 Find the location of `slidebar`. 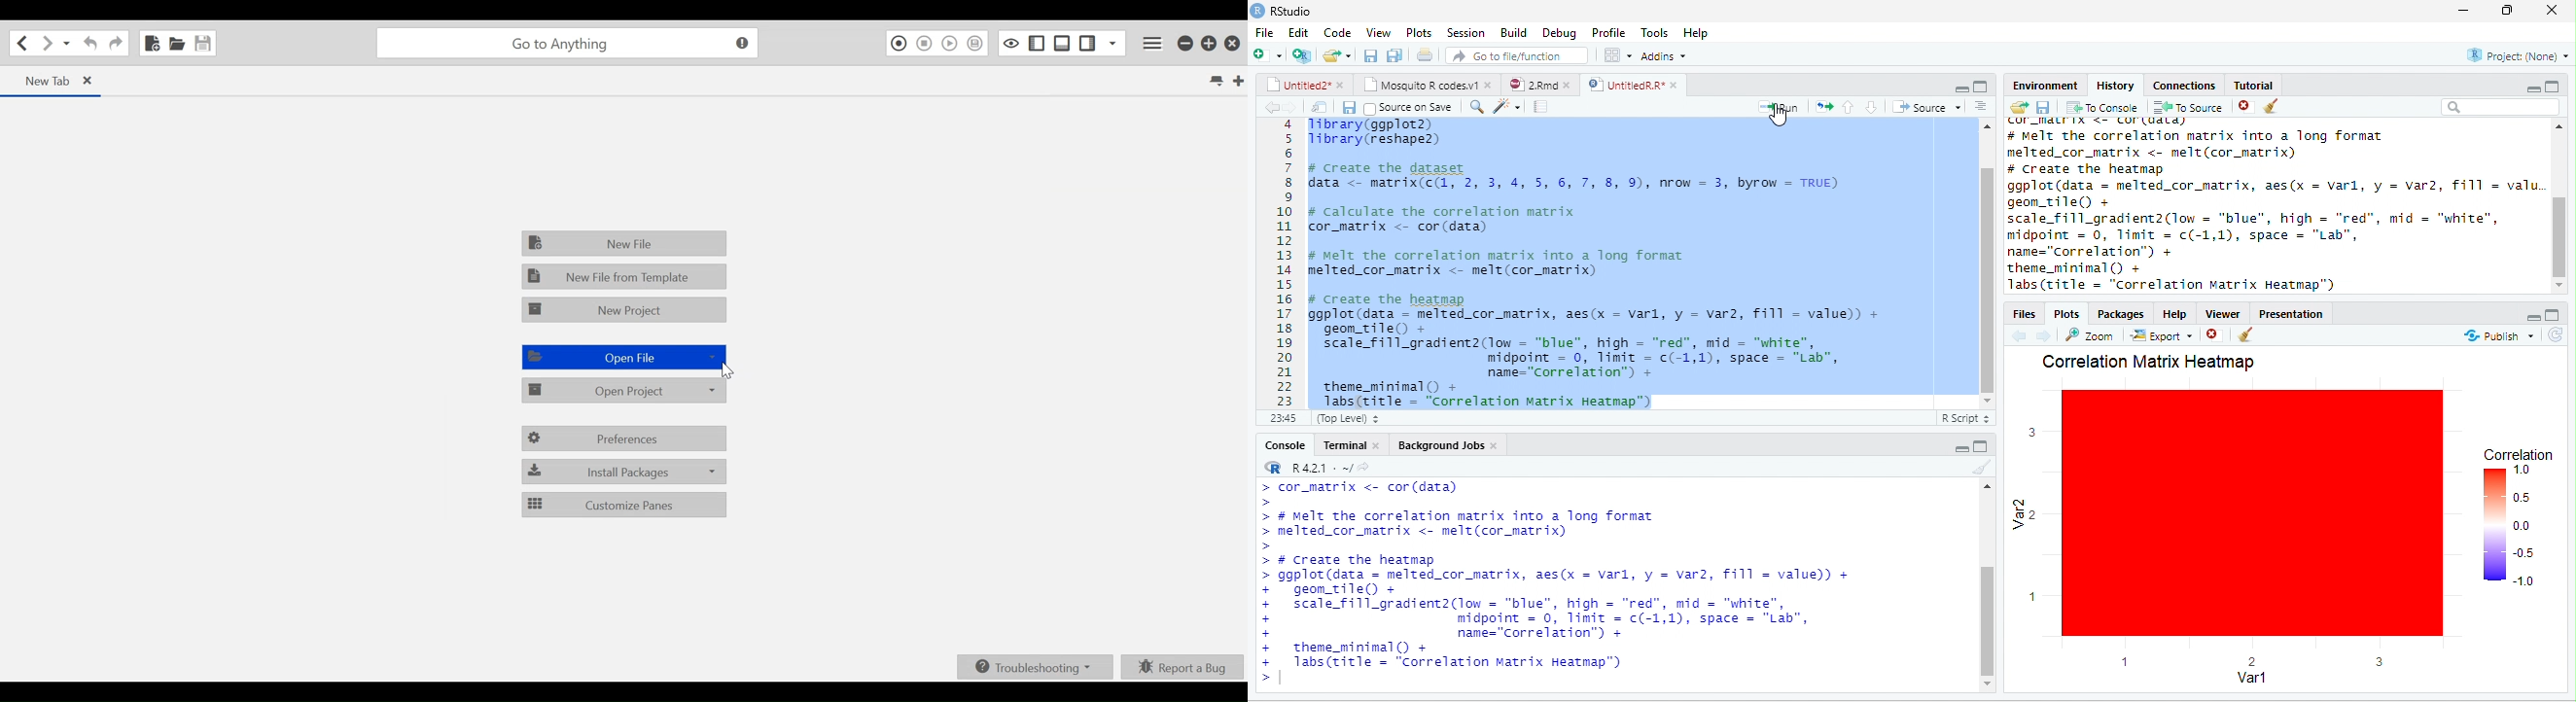

slidebar is located at coordinates (1983, 263).